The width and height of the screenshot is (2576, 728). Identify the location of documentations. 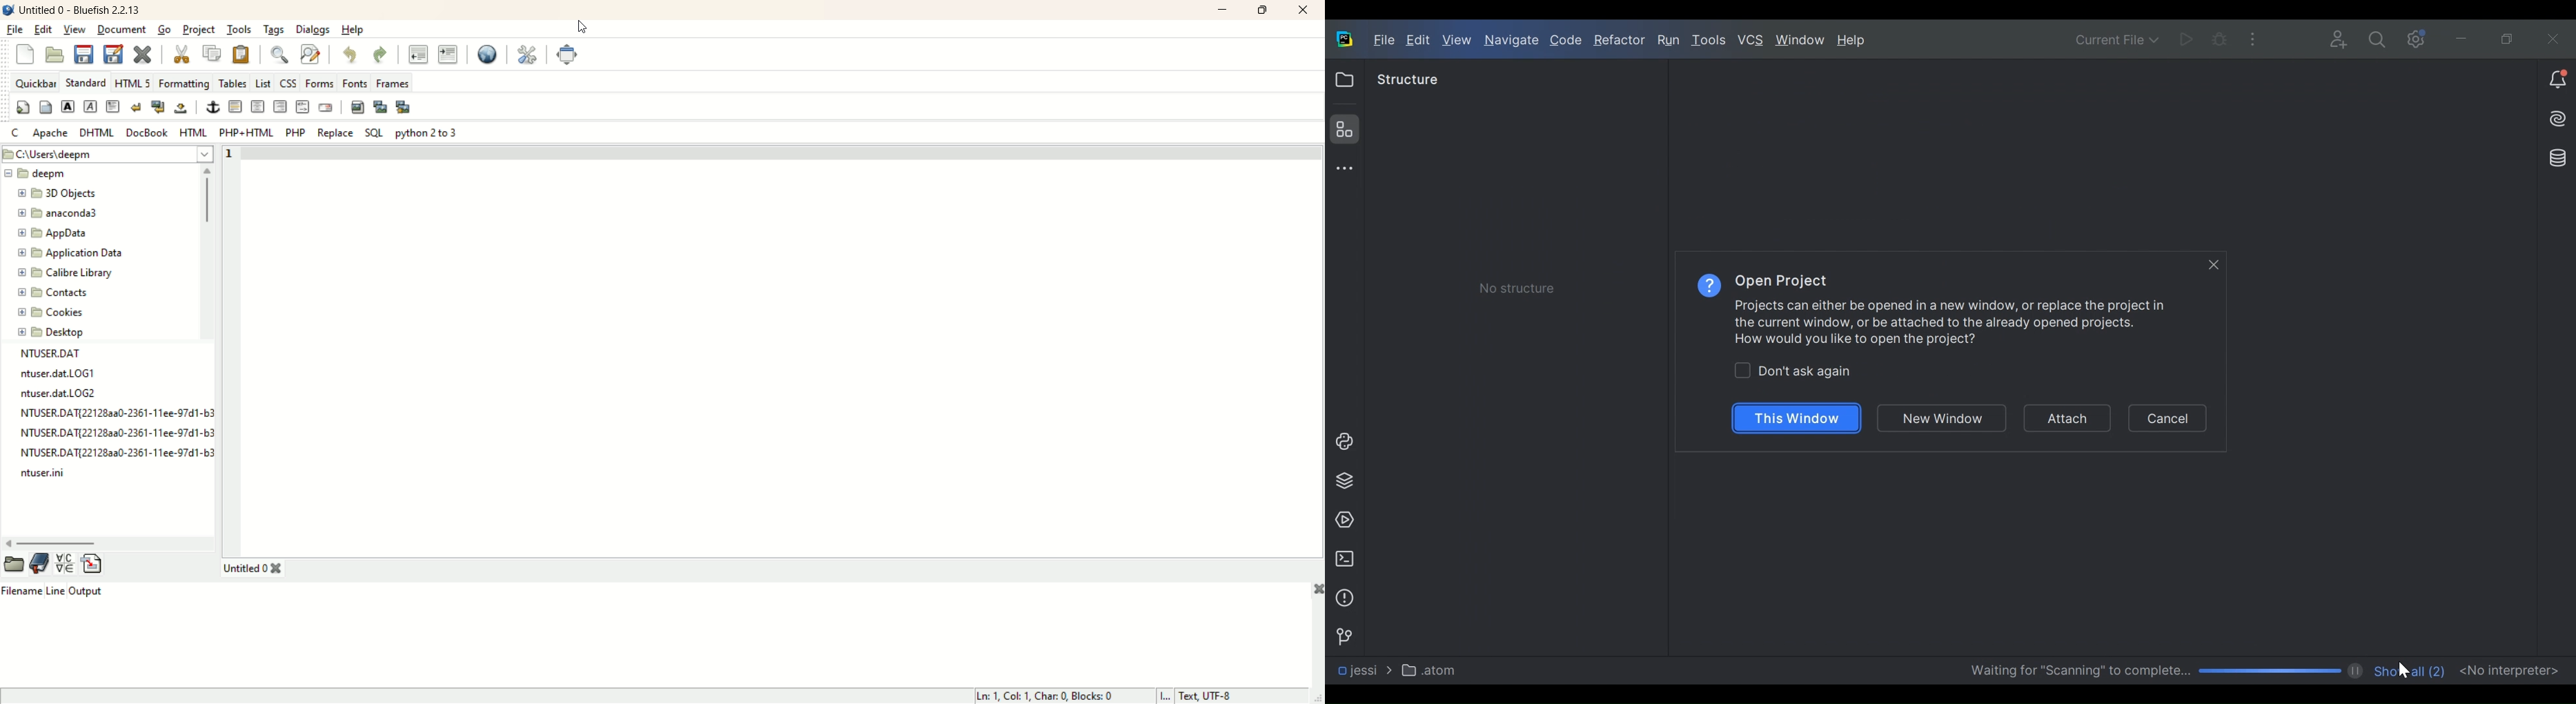
(37, 567).